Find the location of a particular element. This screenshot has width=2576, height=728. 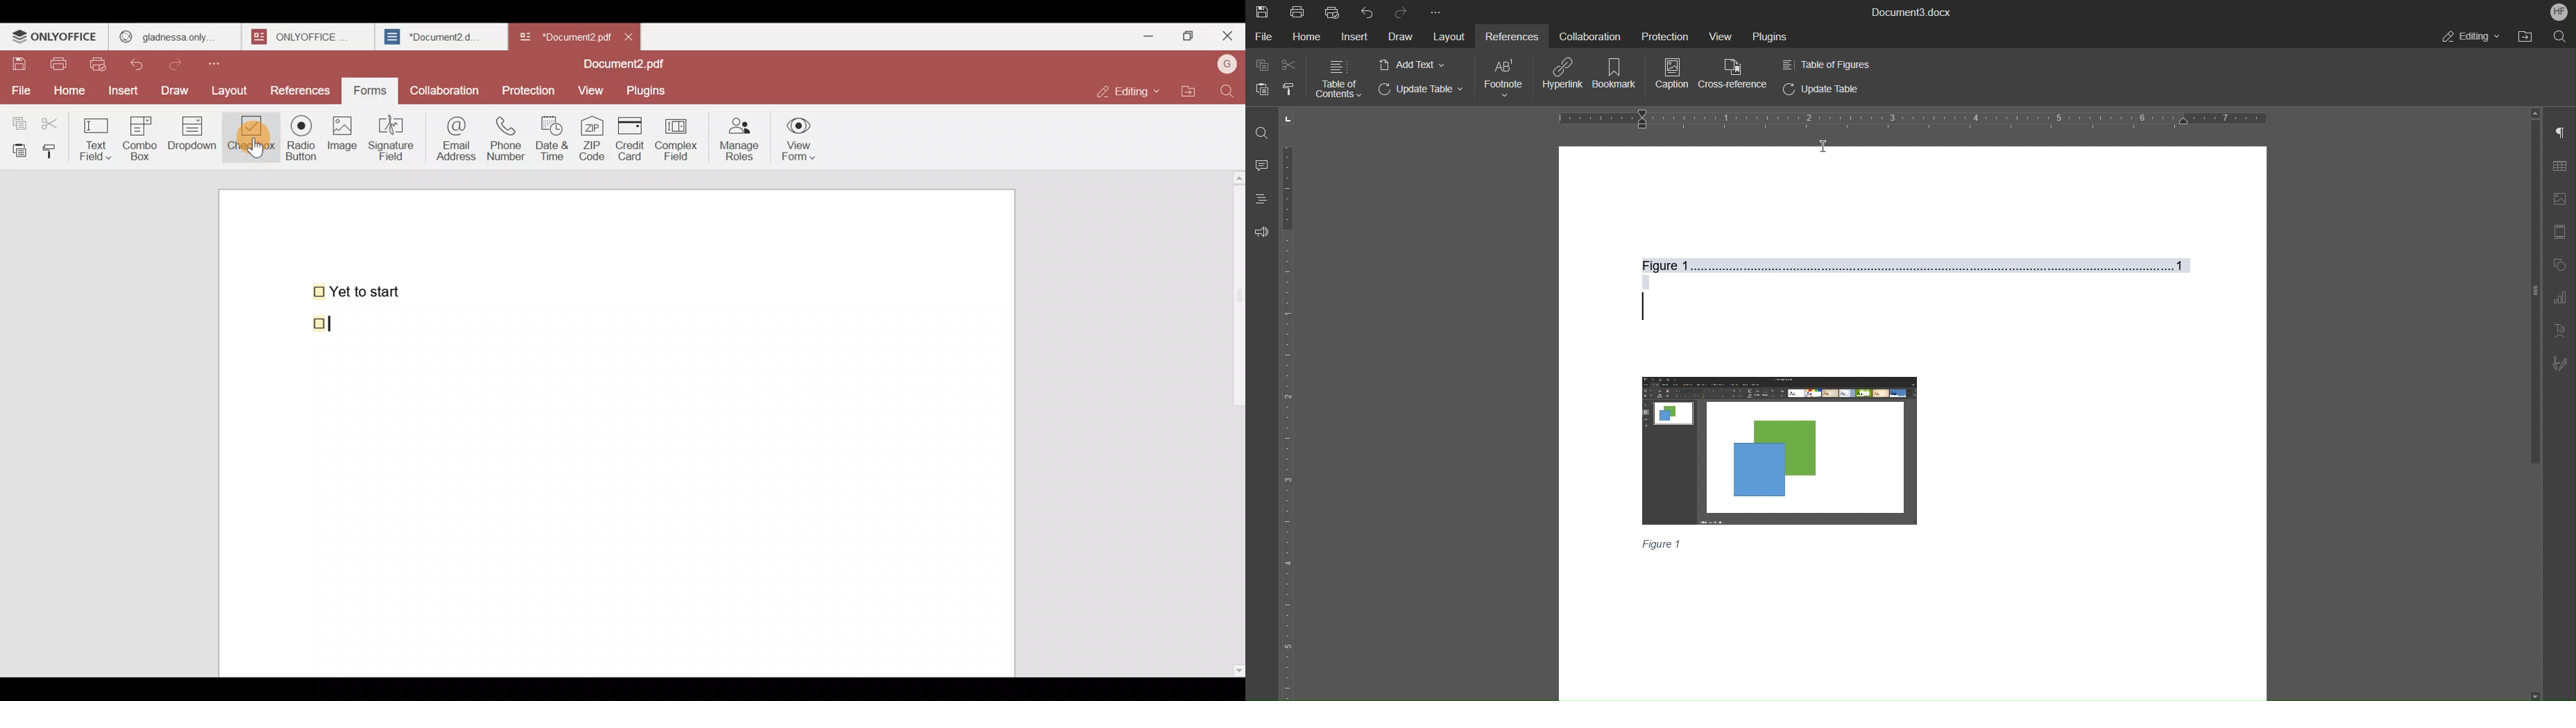

File is located at coordinates (1265, 37).